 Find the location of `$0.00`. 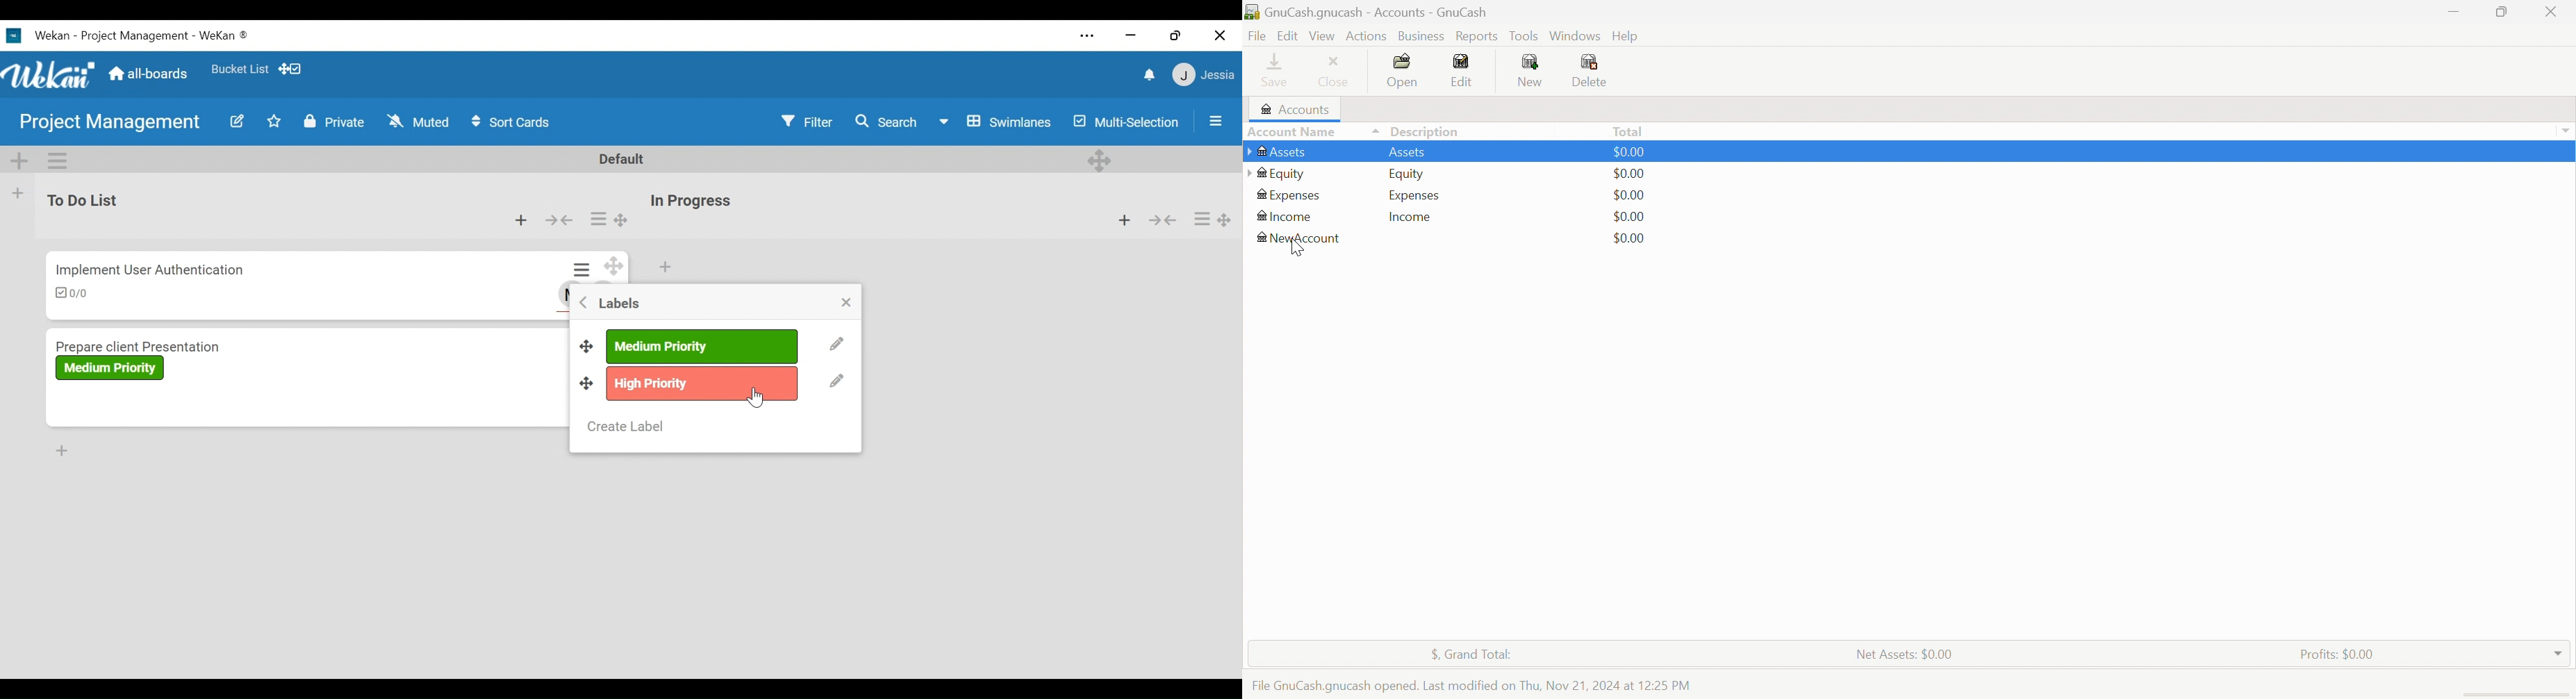

$0.00 is located at coordinates (1635, 151).